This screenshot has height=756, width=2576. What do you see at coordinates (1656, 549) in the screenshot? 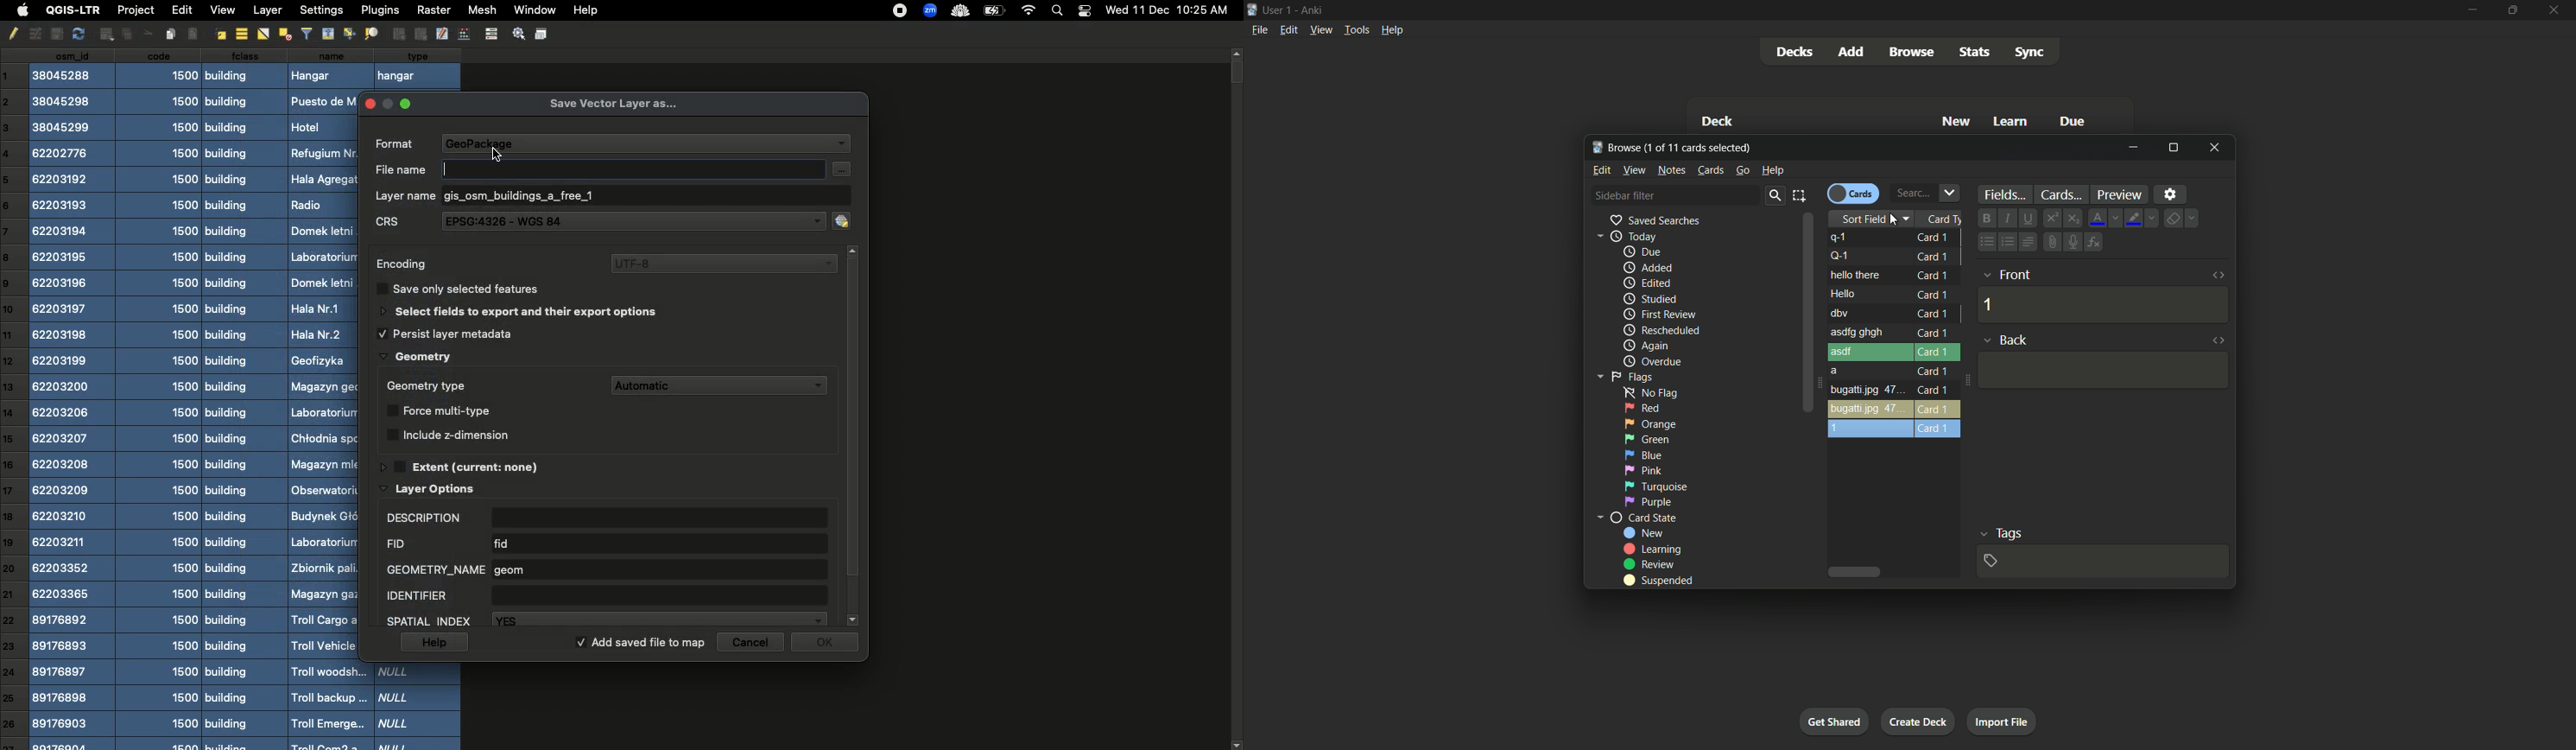
I see `learning` at bounding box center [1656, 549].